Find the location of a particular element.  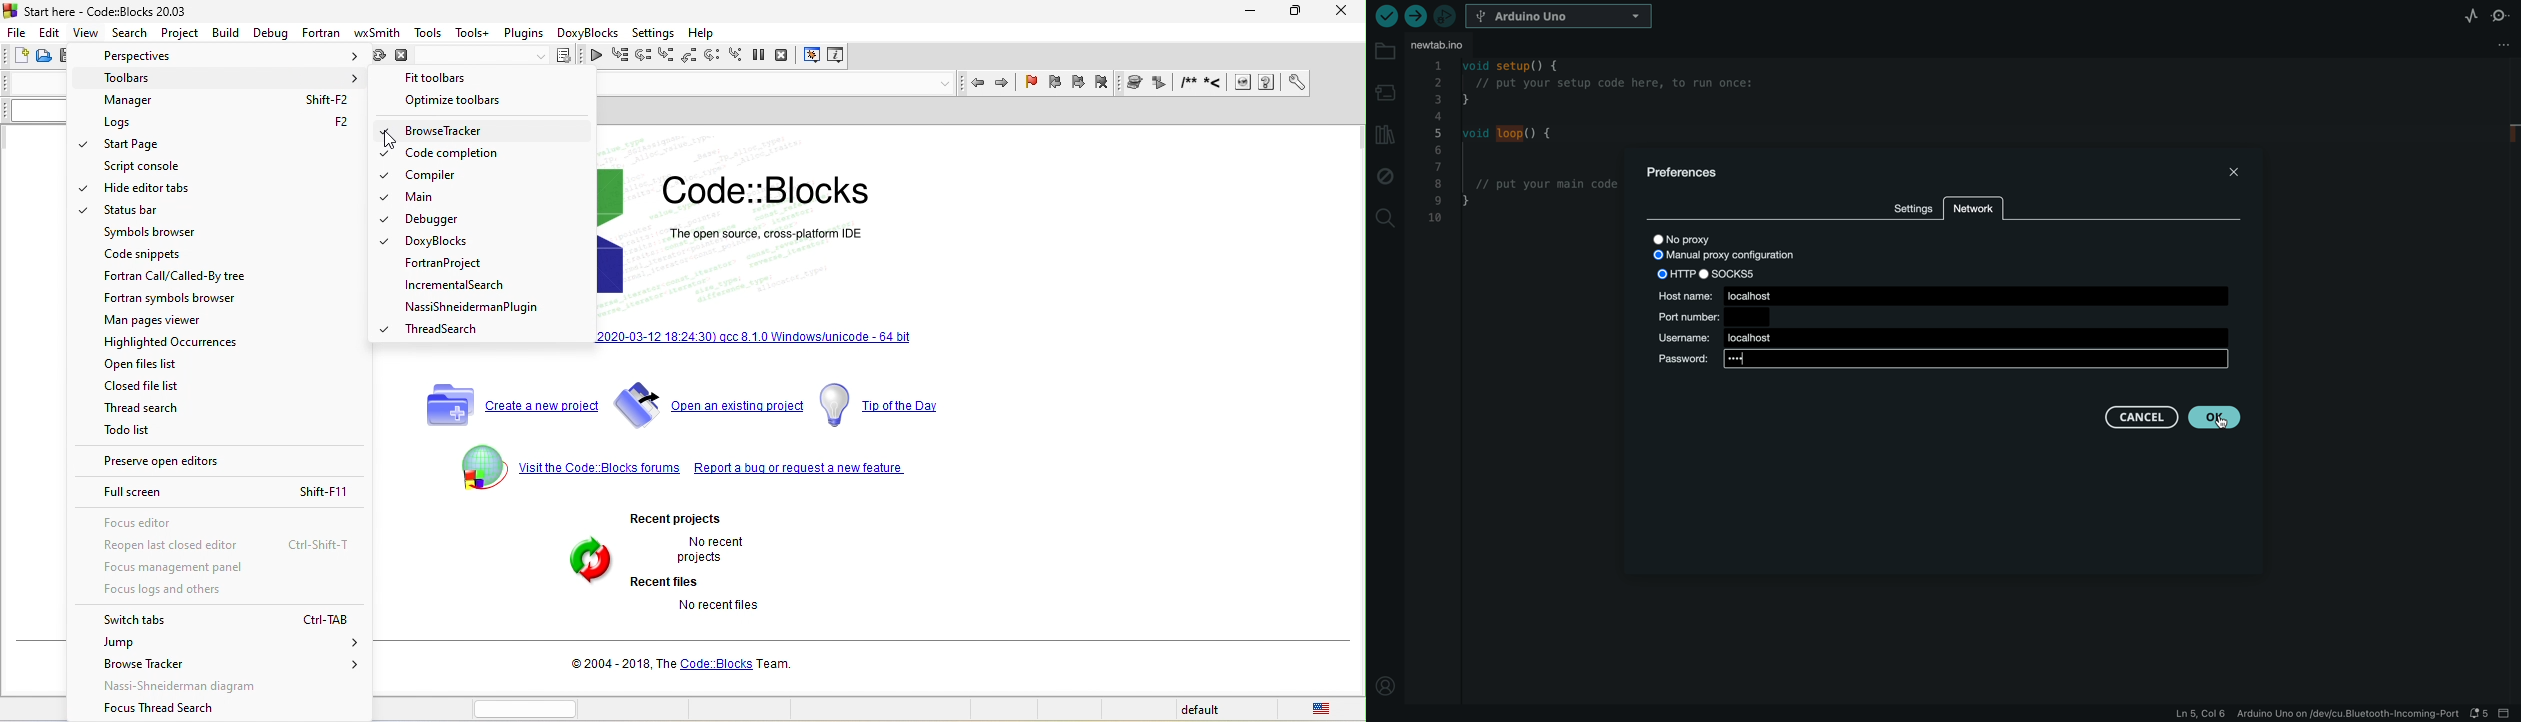

select option is located at coordinates (481, 129).